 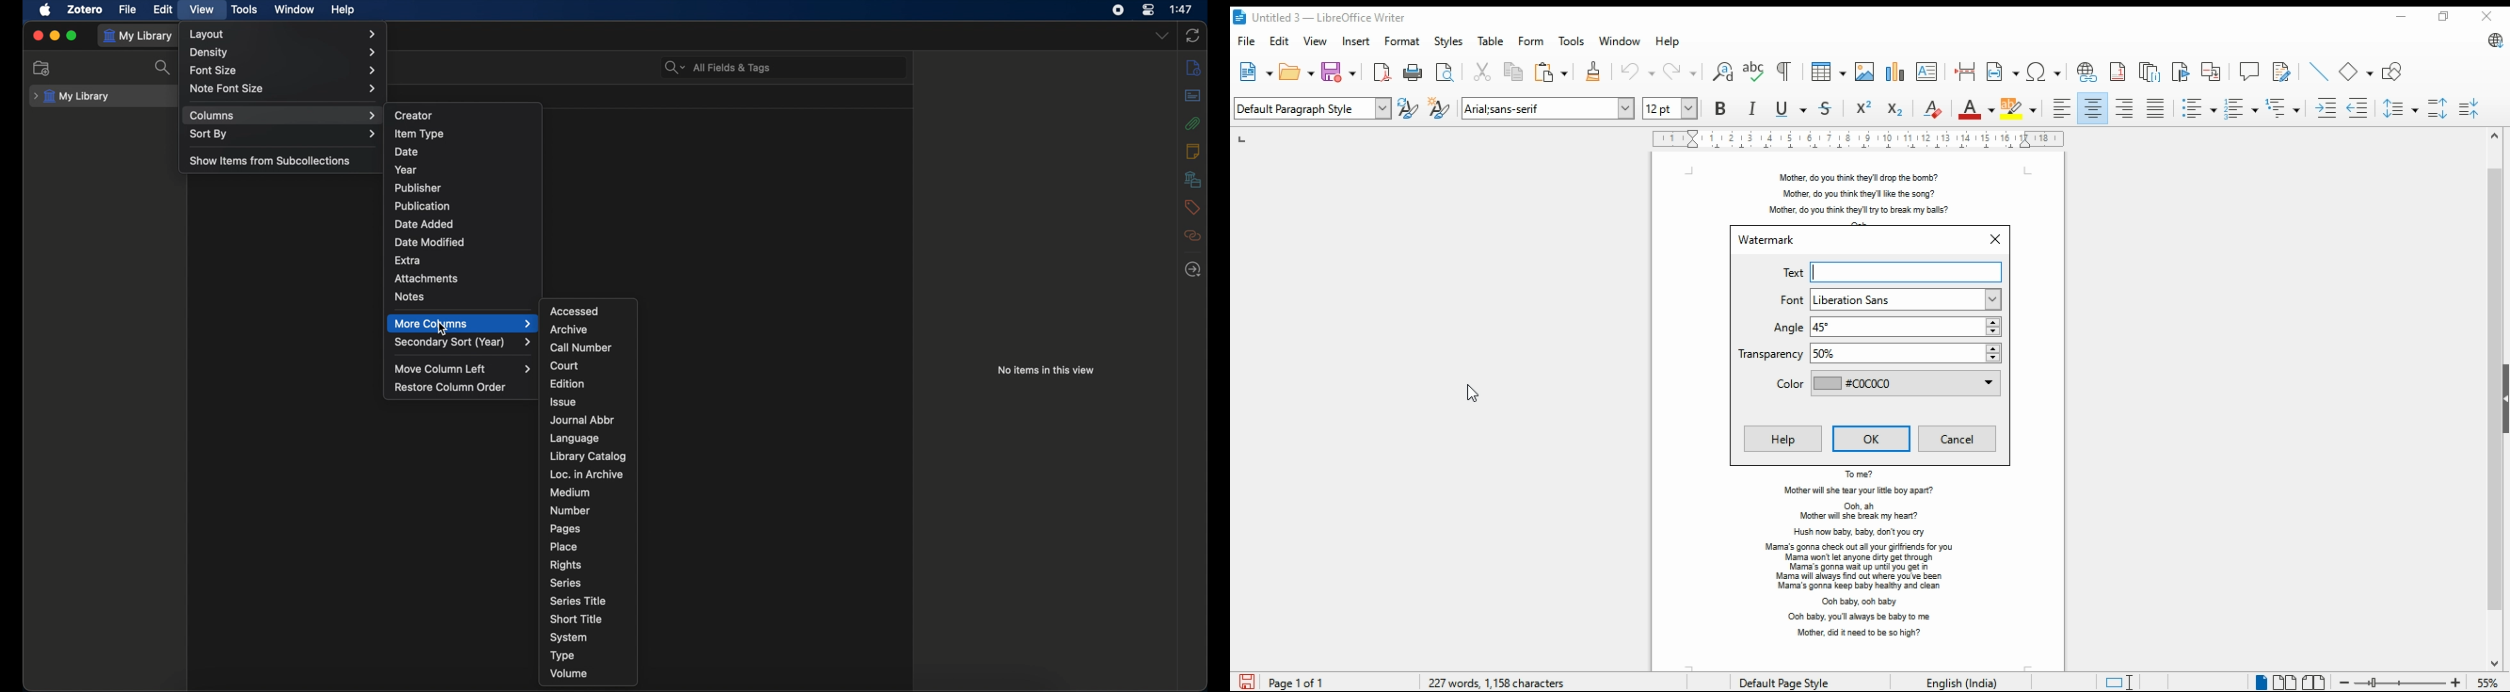 I want to click on open, so click(x=1296, y=72).